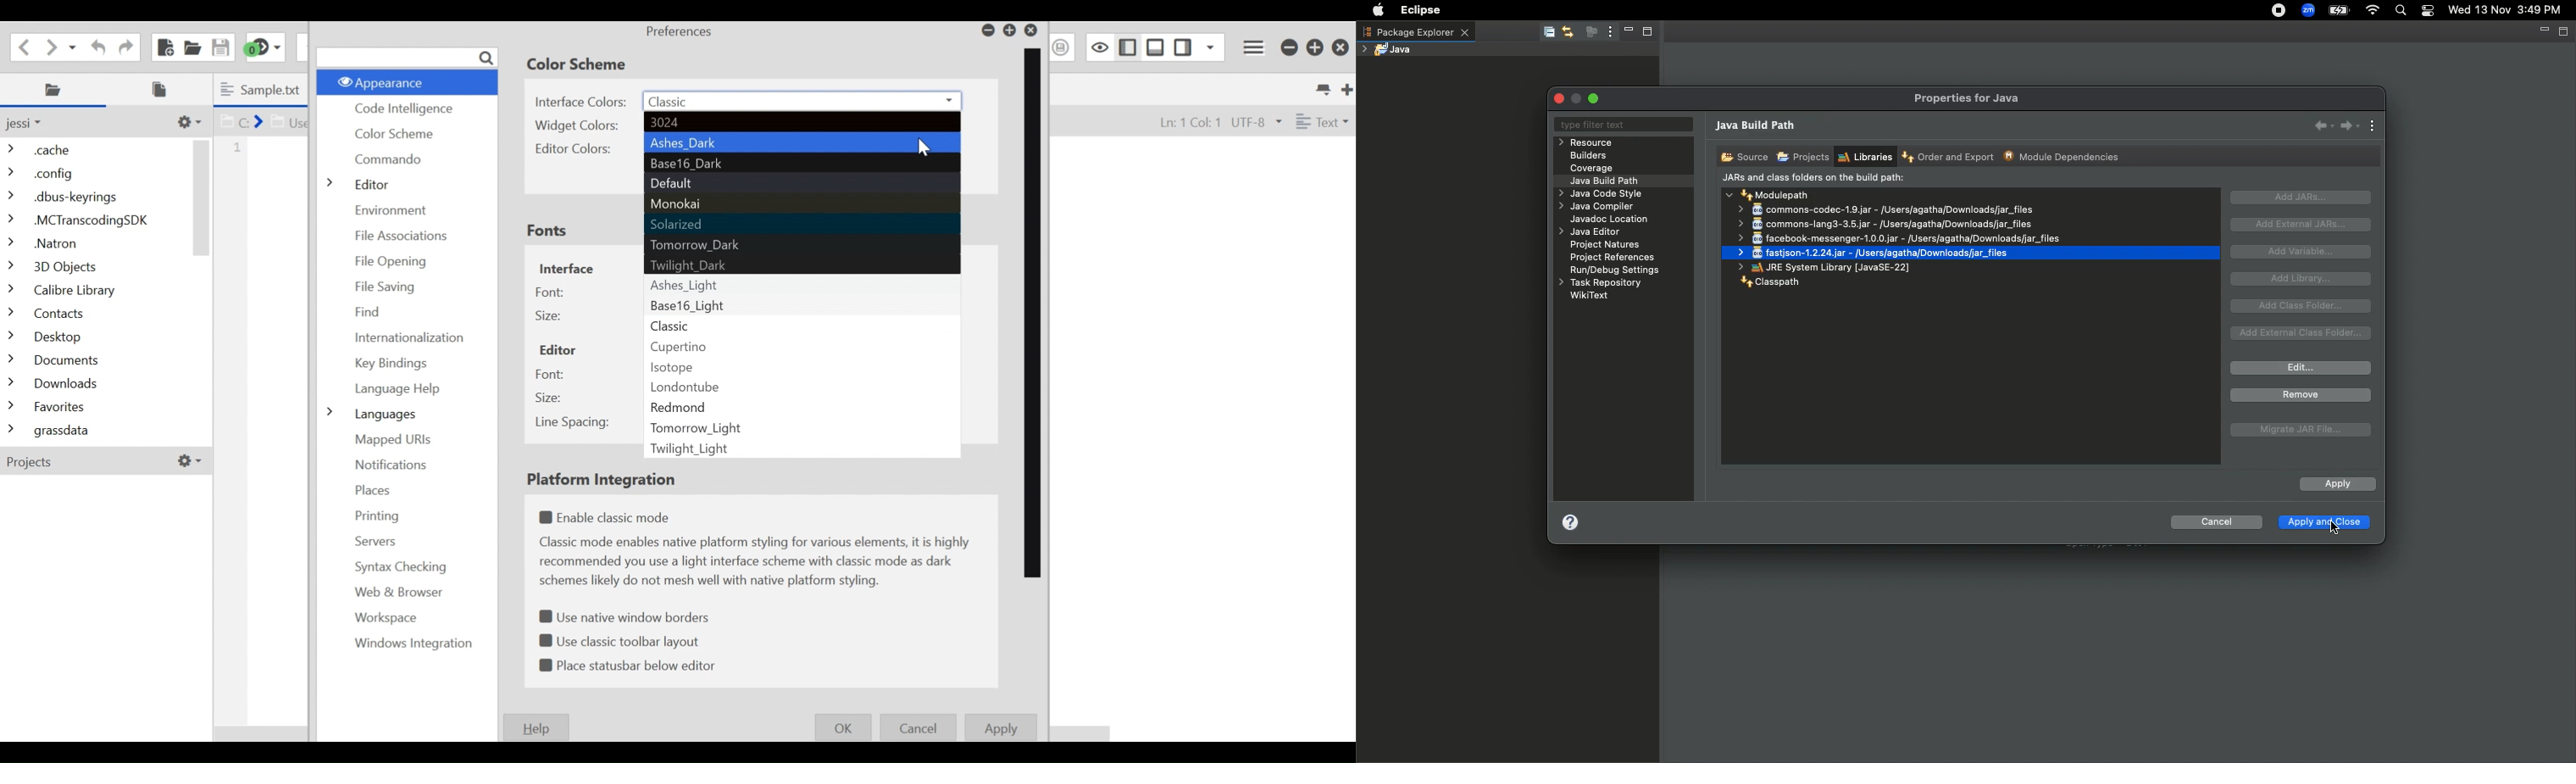  I want to click on isotope, so click(799, 364).